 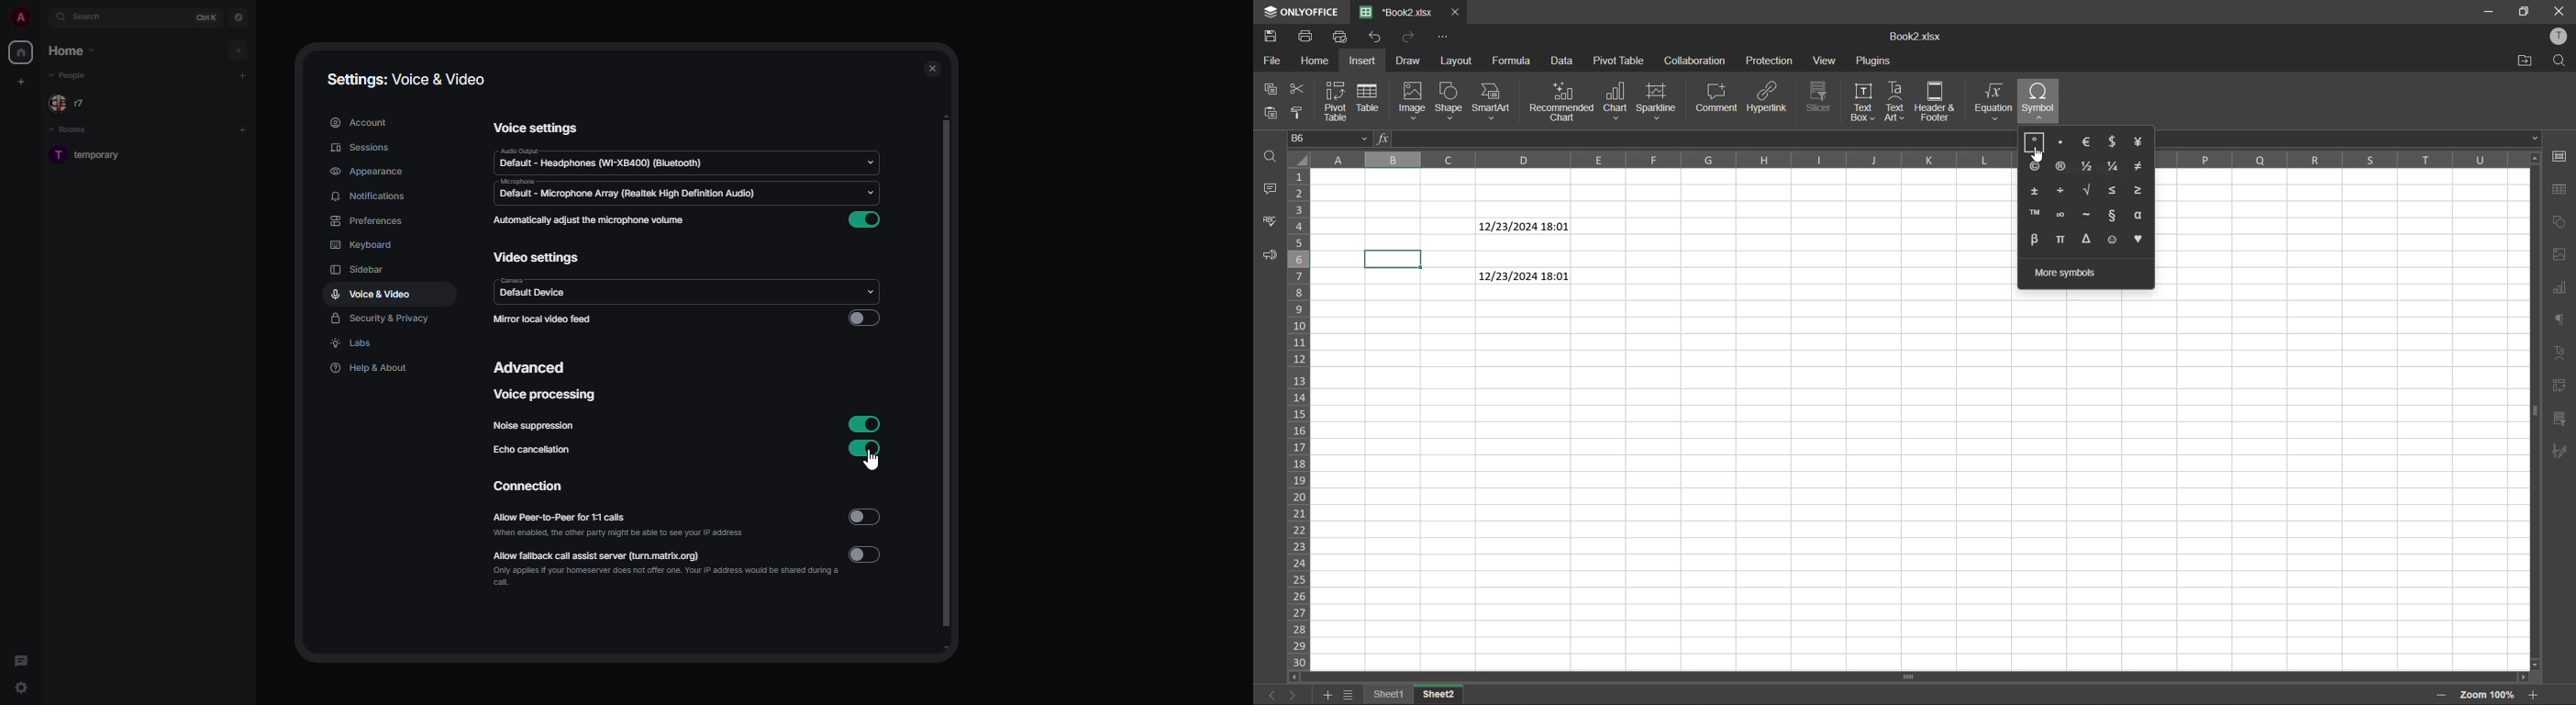 What do you see at coordinates (1563, 61) in the screenshot?
I see `data` at bounding box center [1563, 61].